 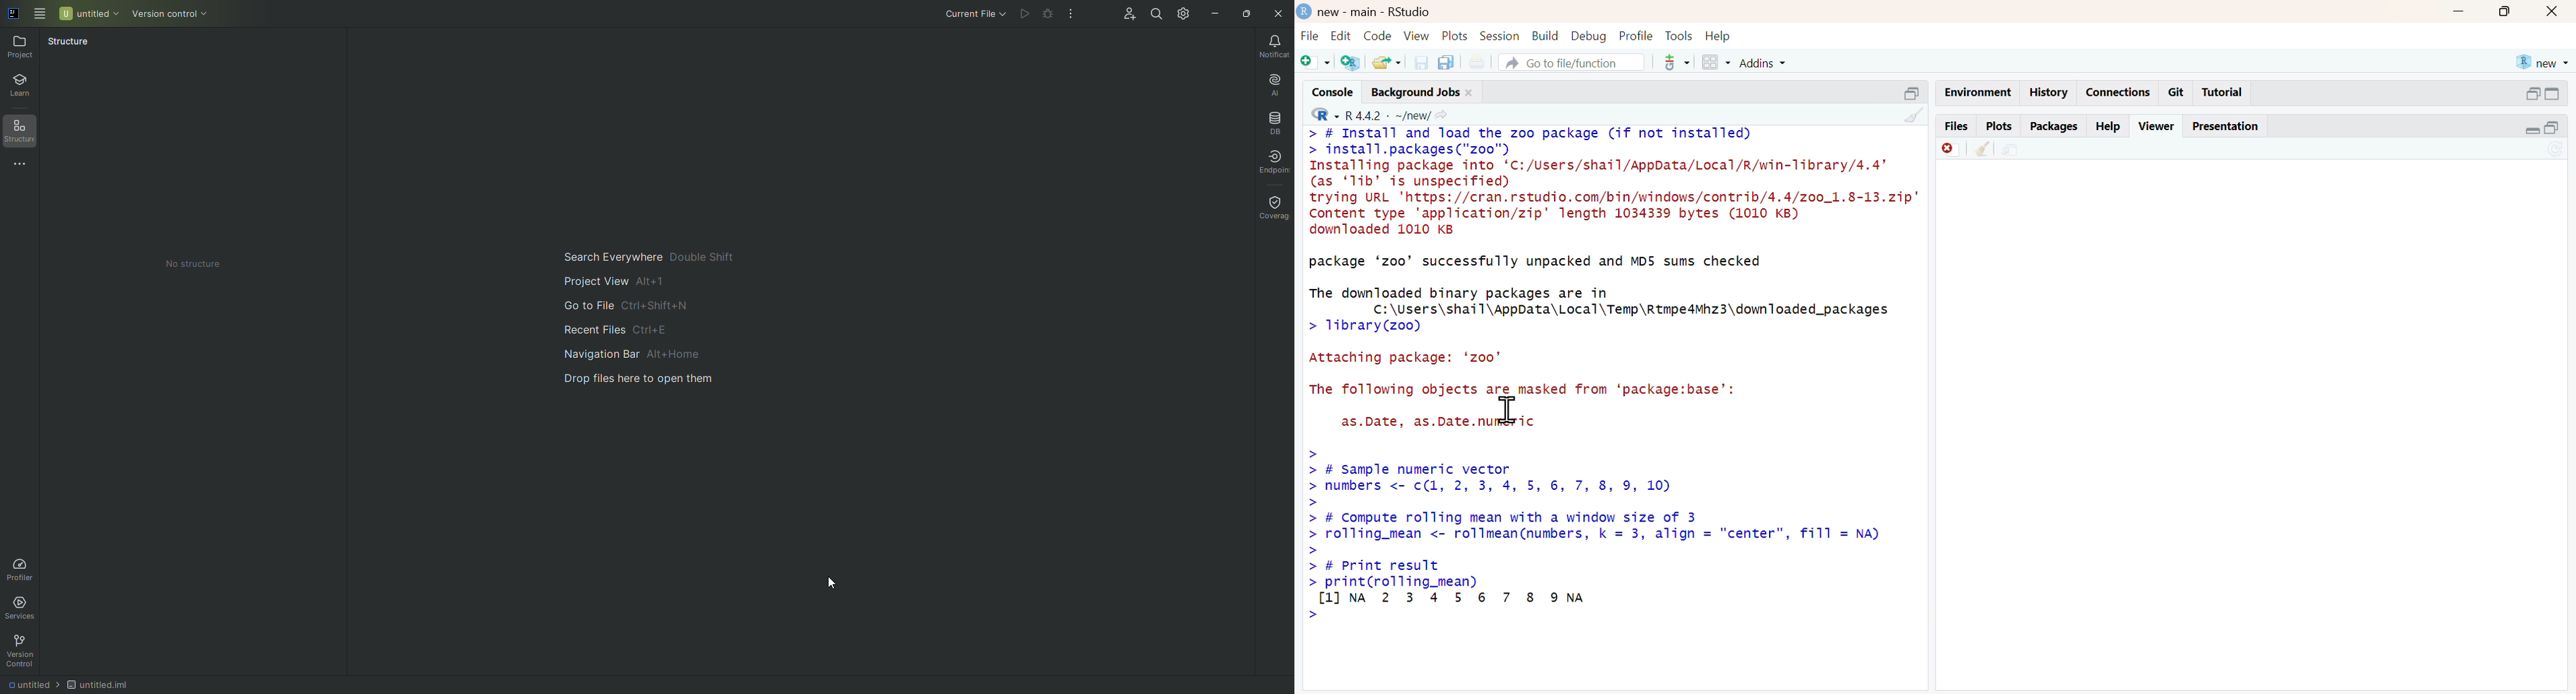 I want to click on edit, so click(x=1341, y=35).